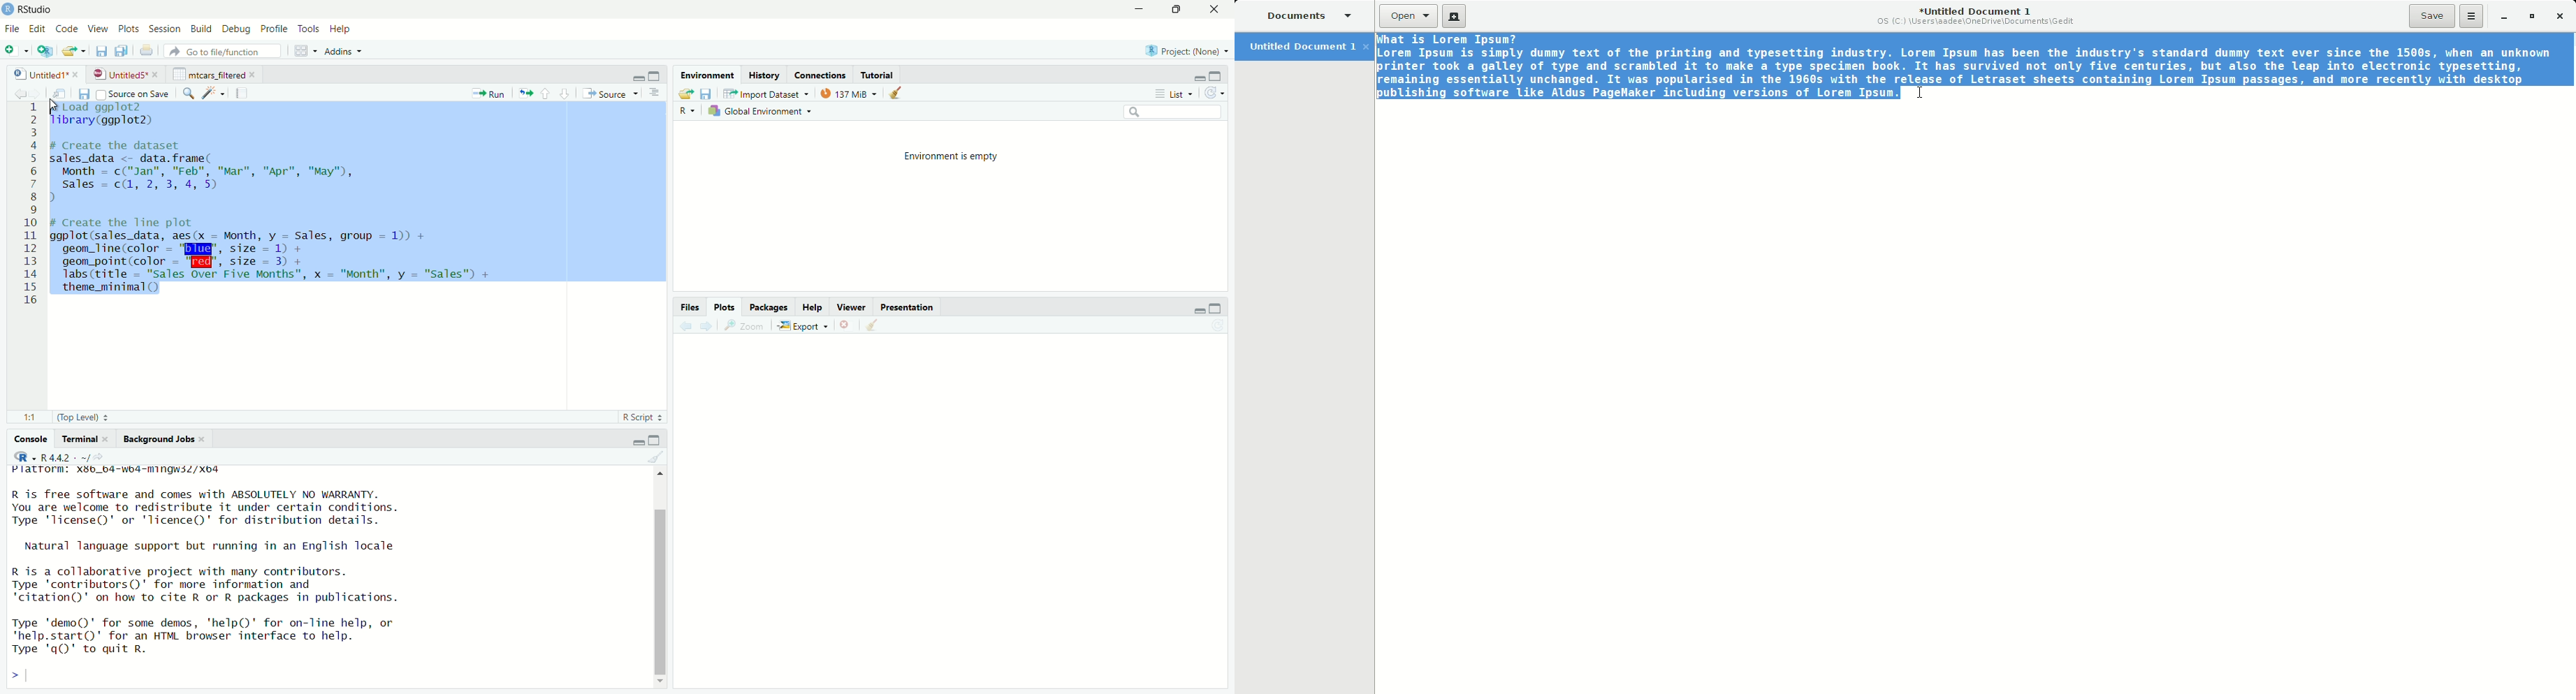 The image size is (2576, 700). Describe the element at coordinates (157, 75) in the screenshot. I see `close` at that location.